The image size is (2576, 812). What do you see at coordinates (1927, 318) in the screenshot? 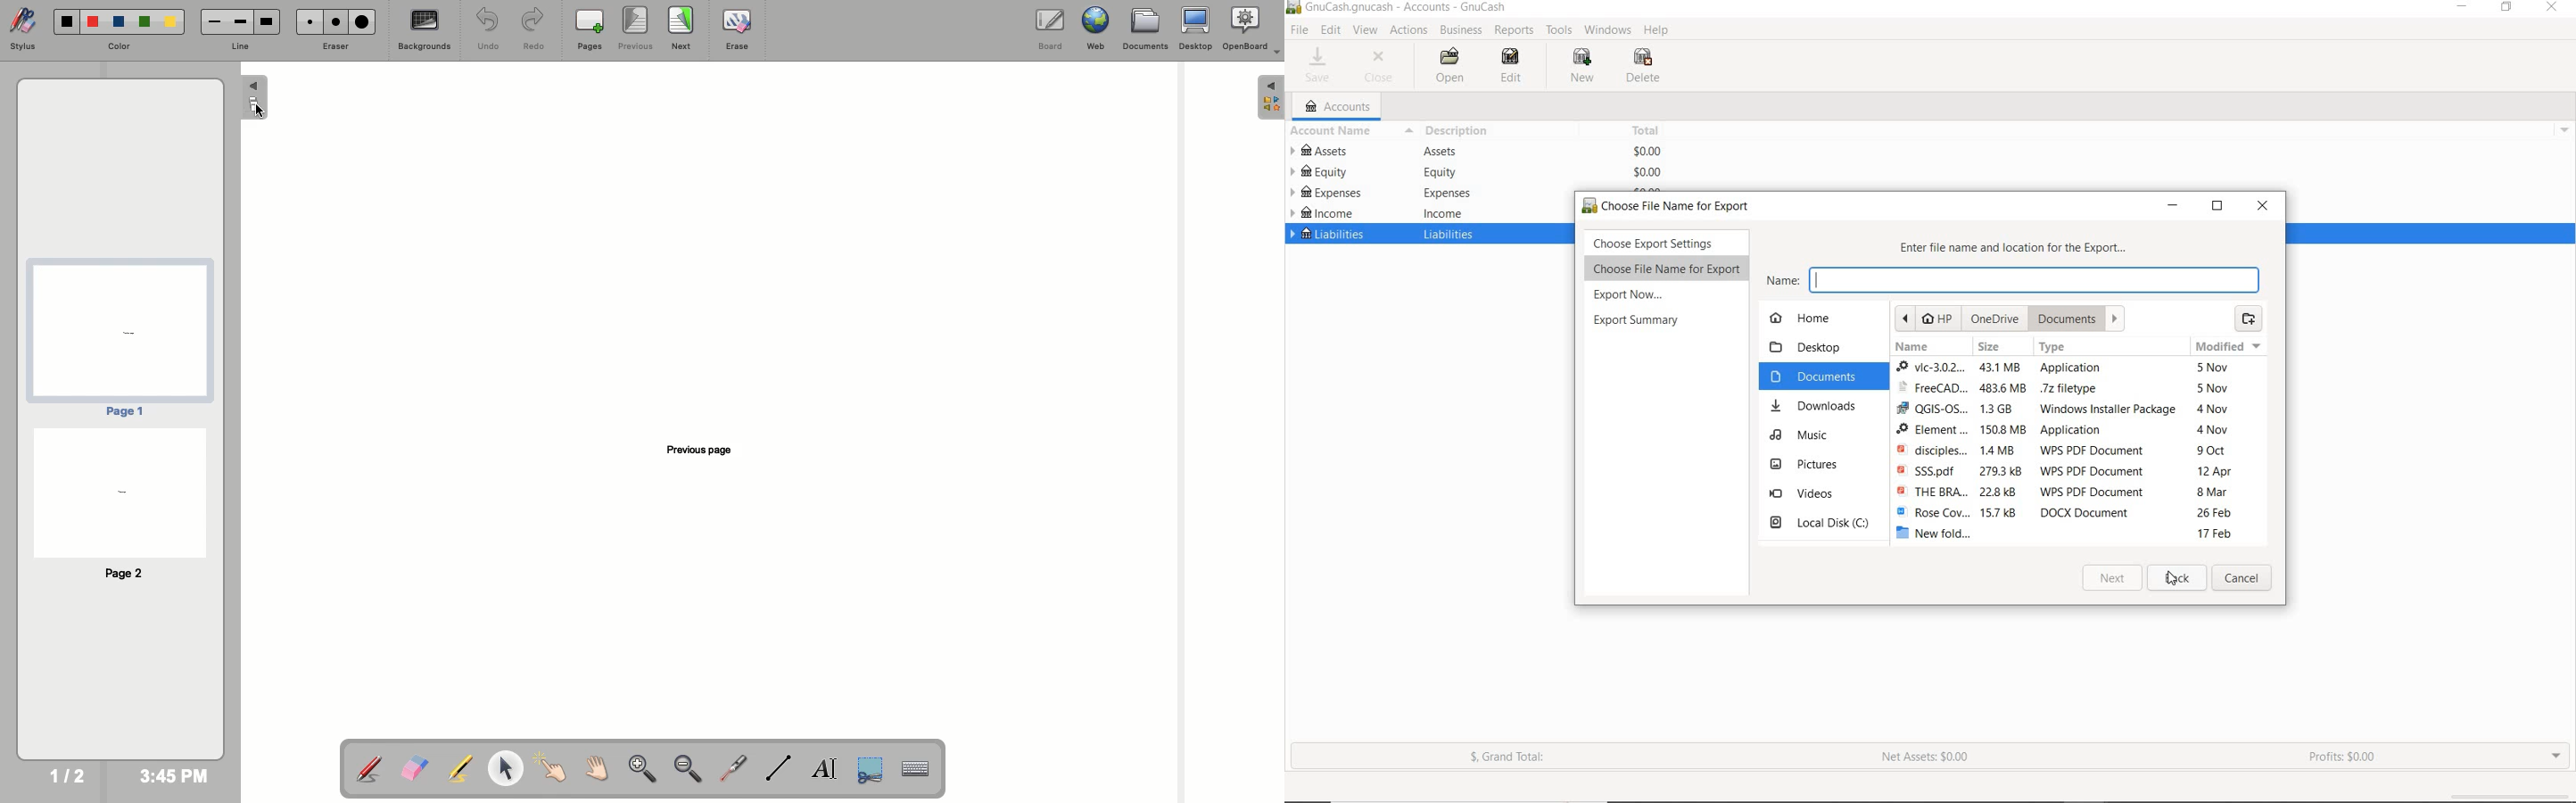
I see `hp` at bounding box center [1927, 318].